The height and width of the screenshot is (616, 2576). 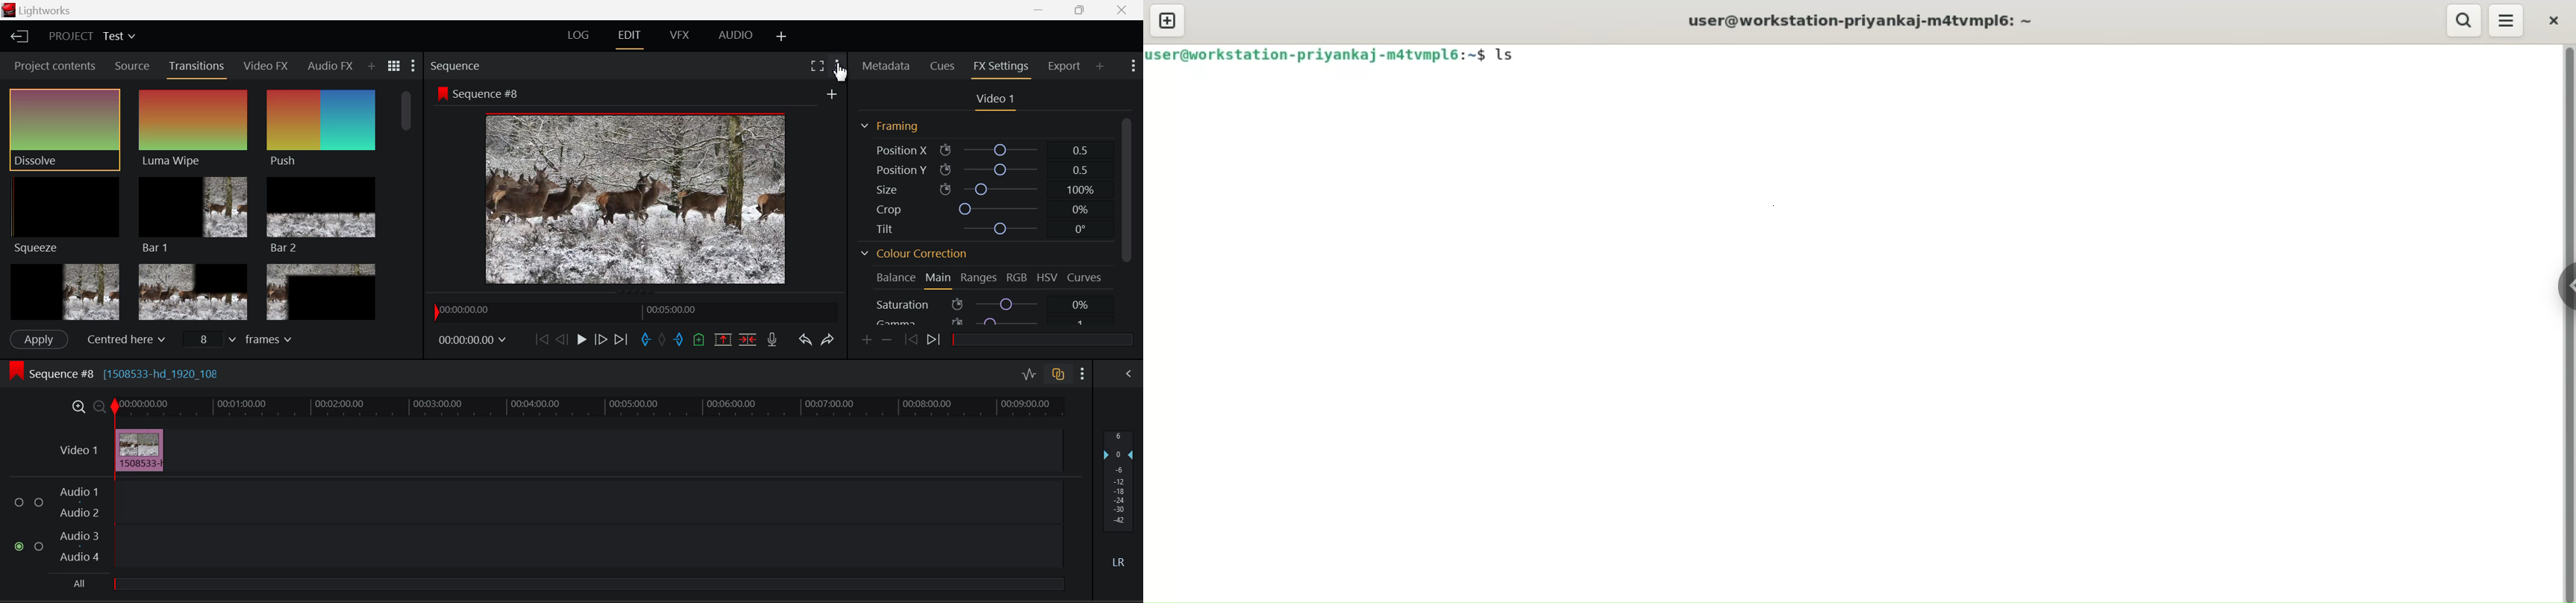 I want to click on Show Settings, so click(x=415, y=64).